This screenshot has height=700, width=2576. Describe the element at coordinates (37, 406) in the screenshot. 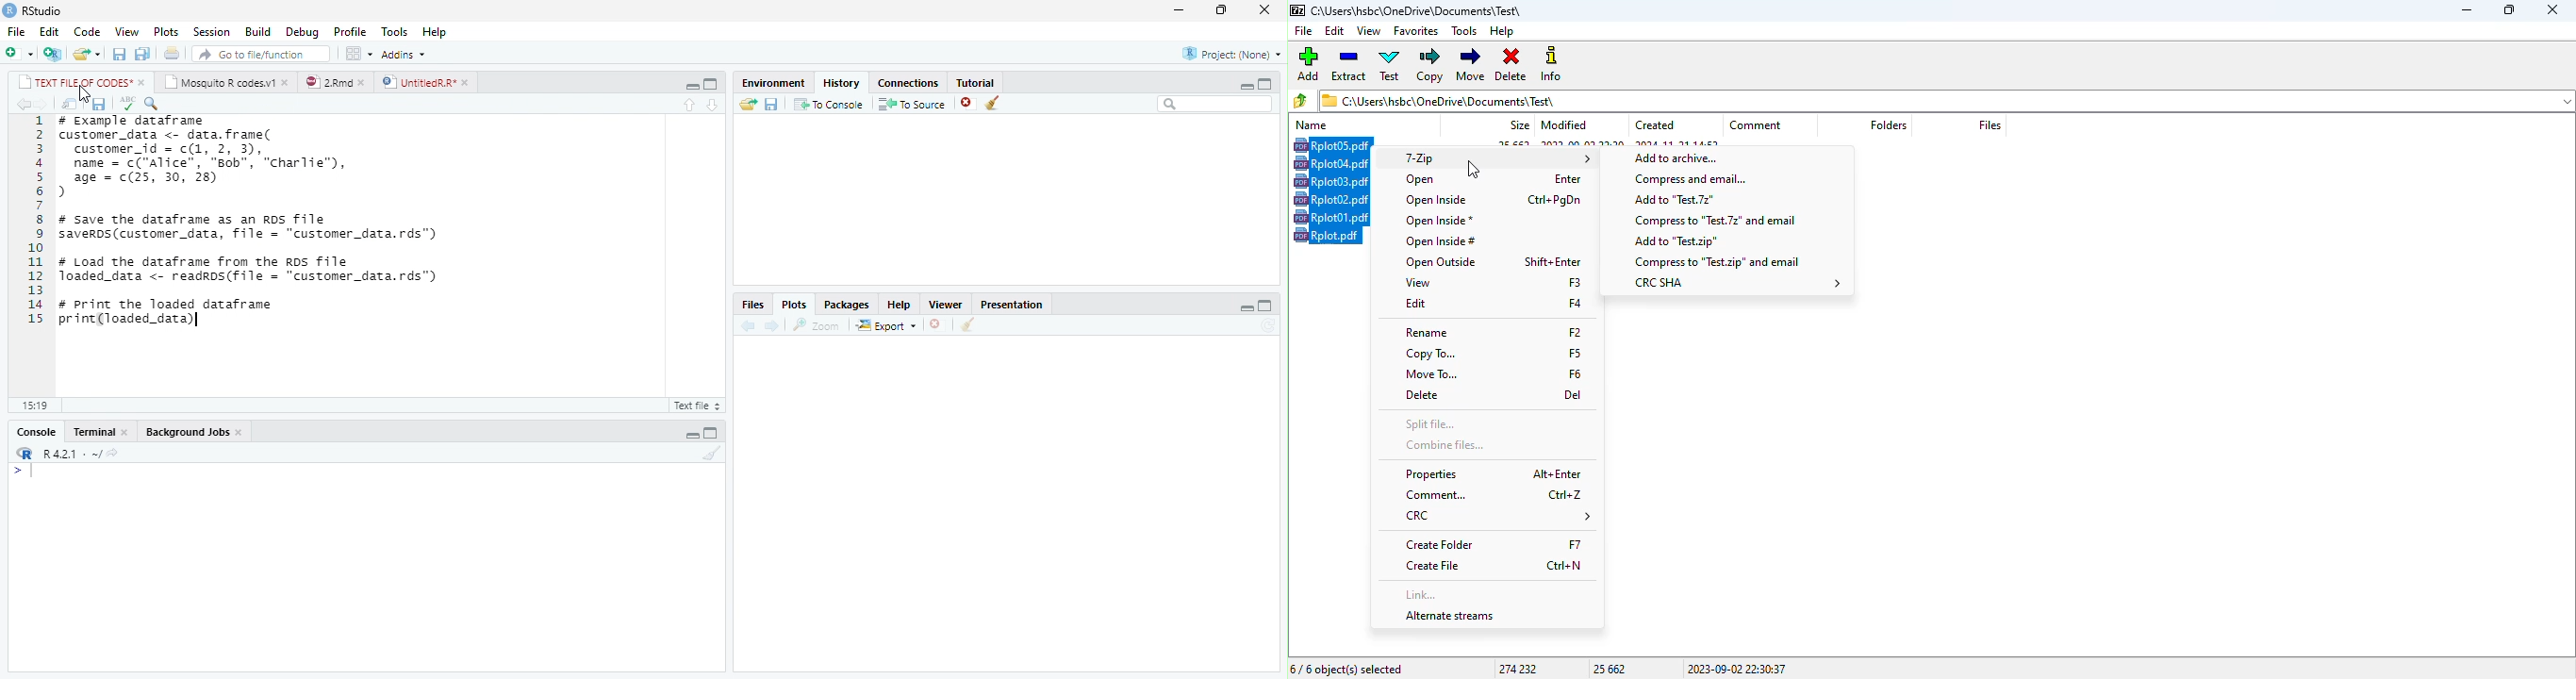

I see `15:19` at that location.